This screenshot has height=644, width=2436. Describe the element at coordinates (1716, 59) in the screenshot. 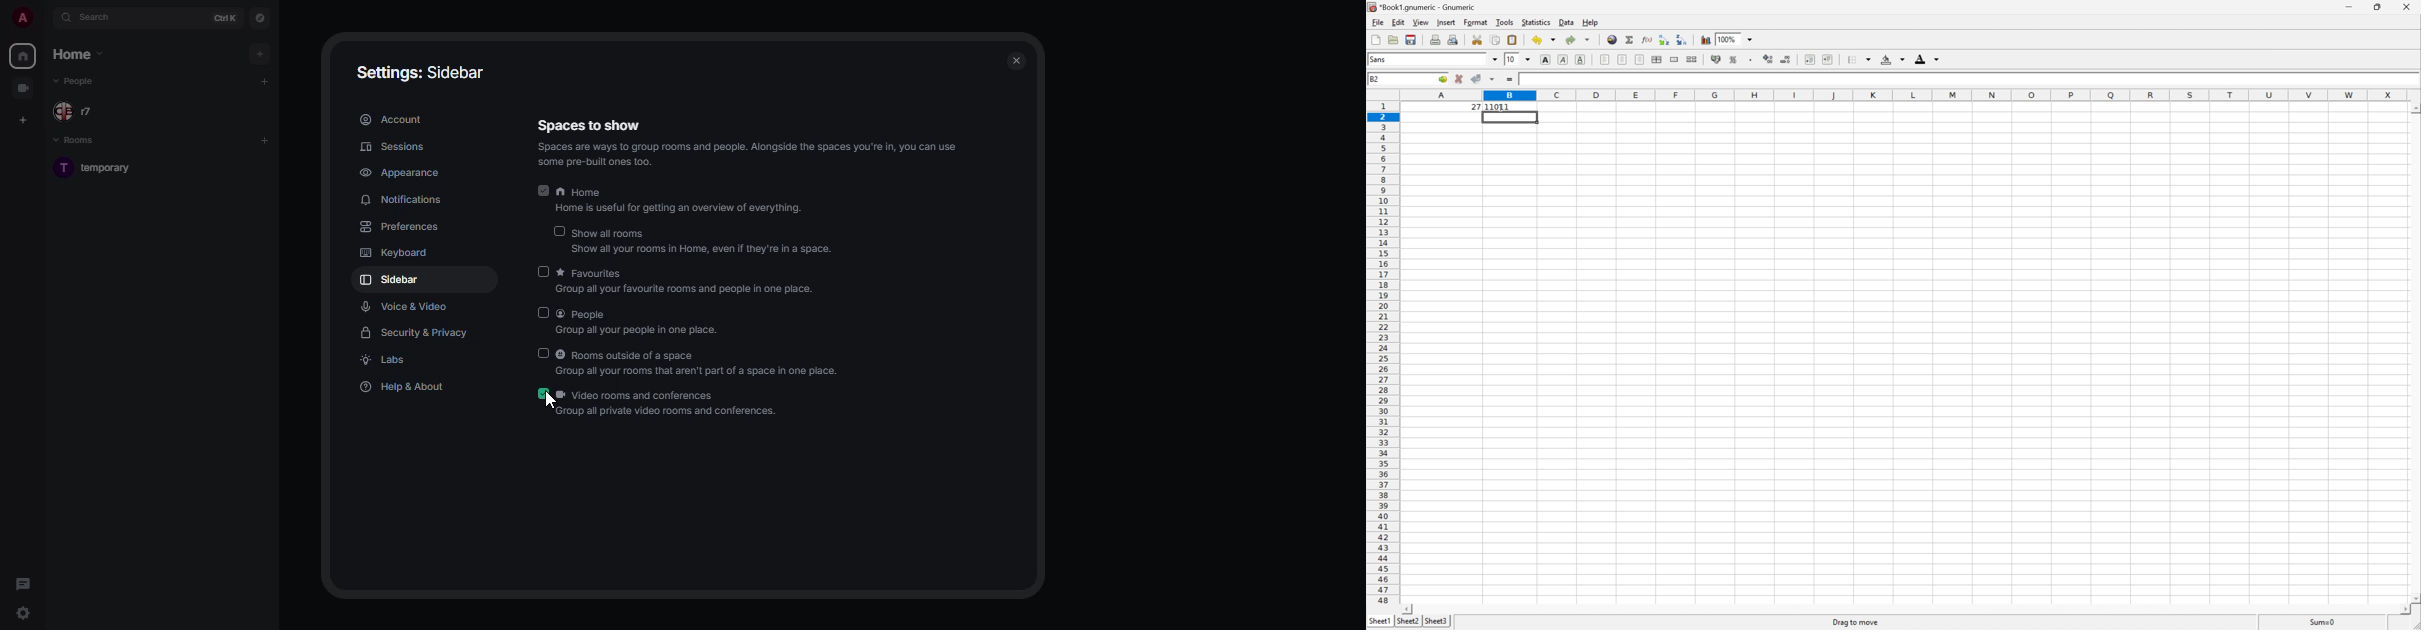

I see `Format the selection as accounting` at that location.